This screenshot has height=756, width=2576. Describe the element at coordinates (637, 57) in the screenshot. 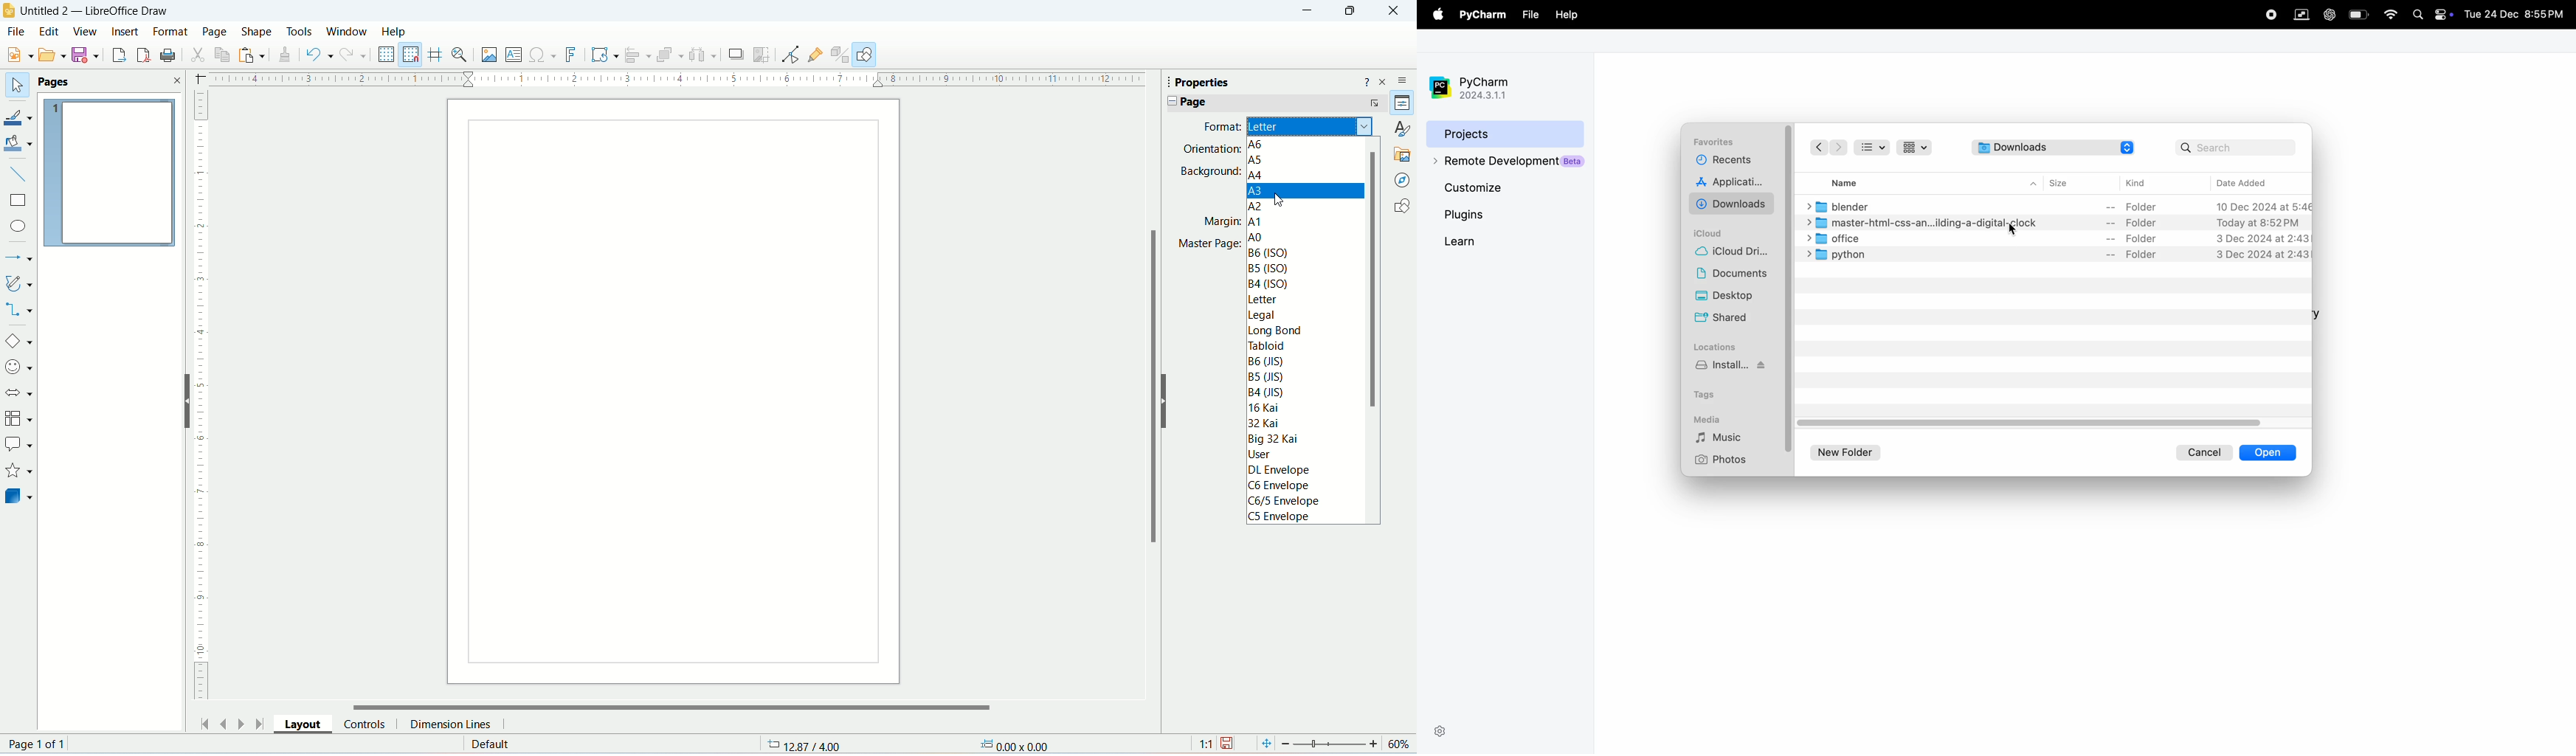

I see `align object` at that location.